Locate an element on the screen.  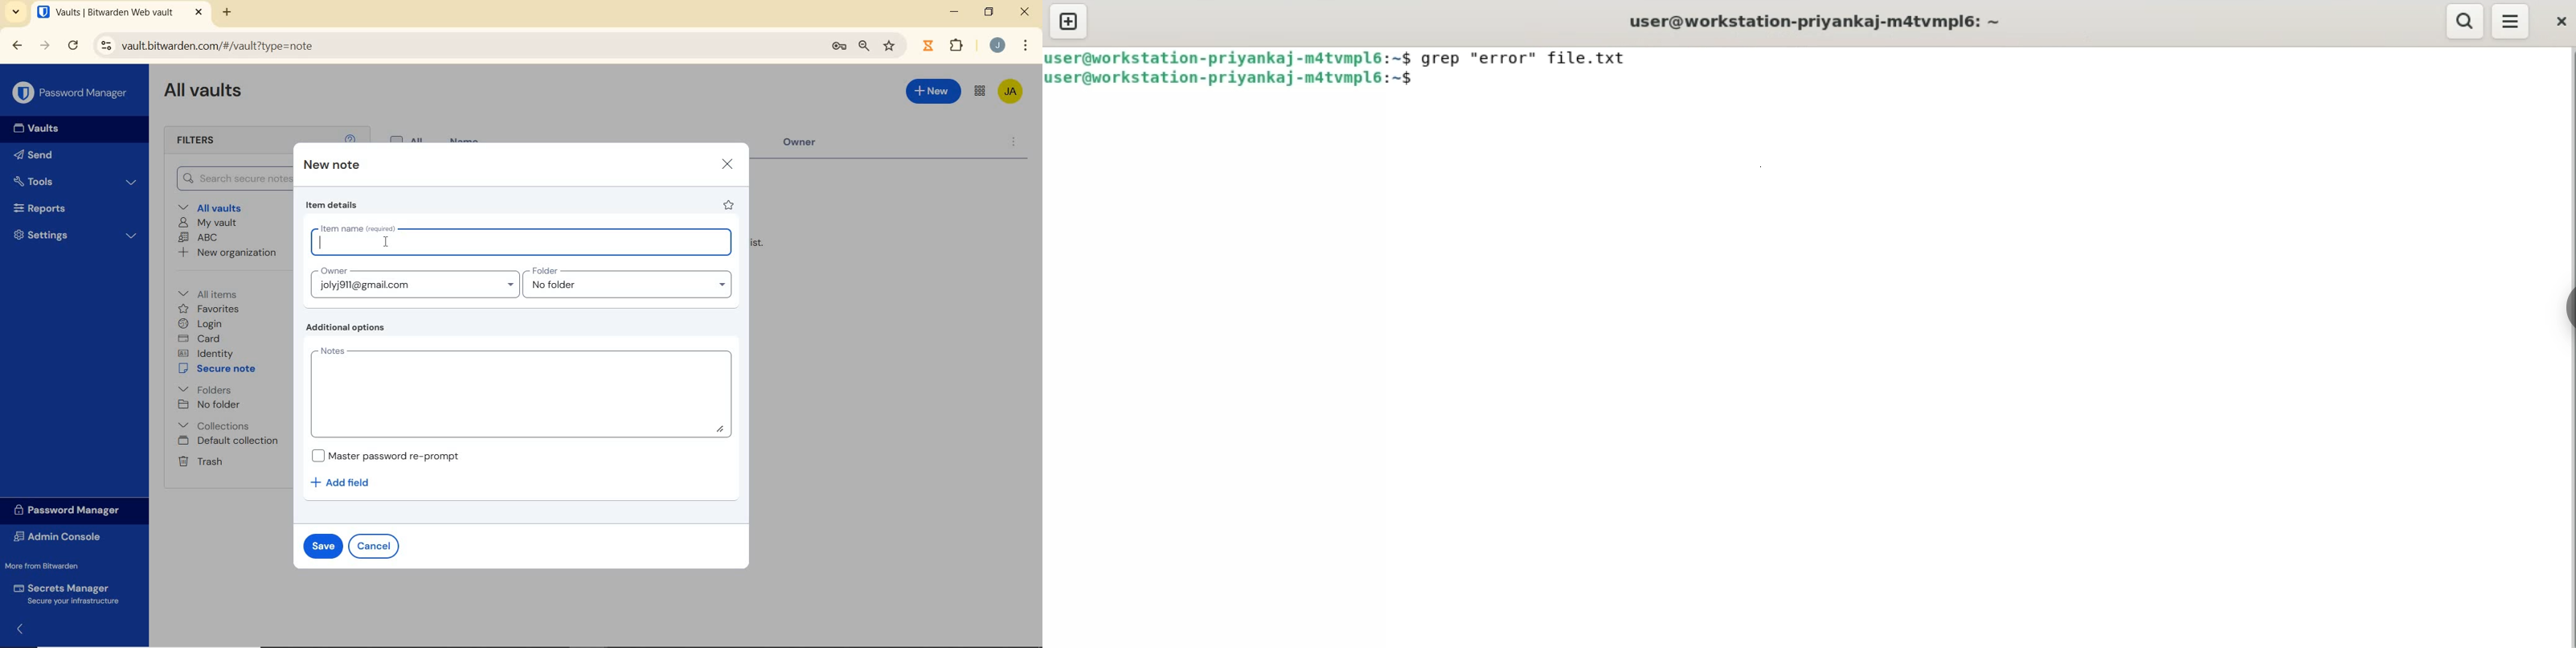
minimize is located at coordinates (954, 11).